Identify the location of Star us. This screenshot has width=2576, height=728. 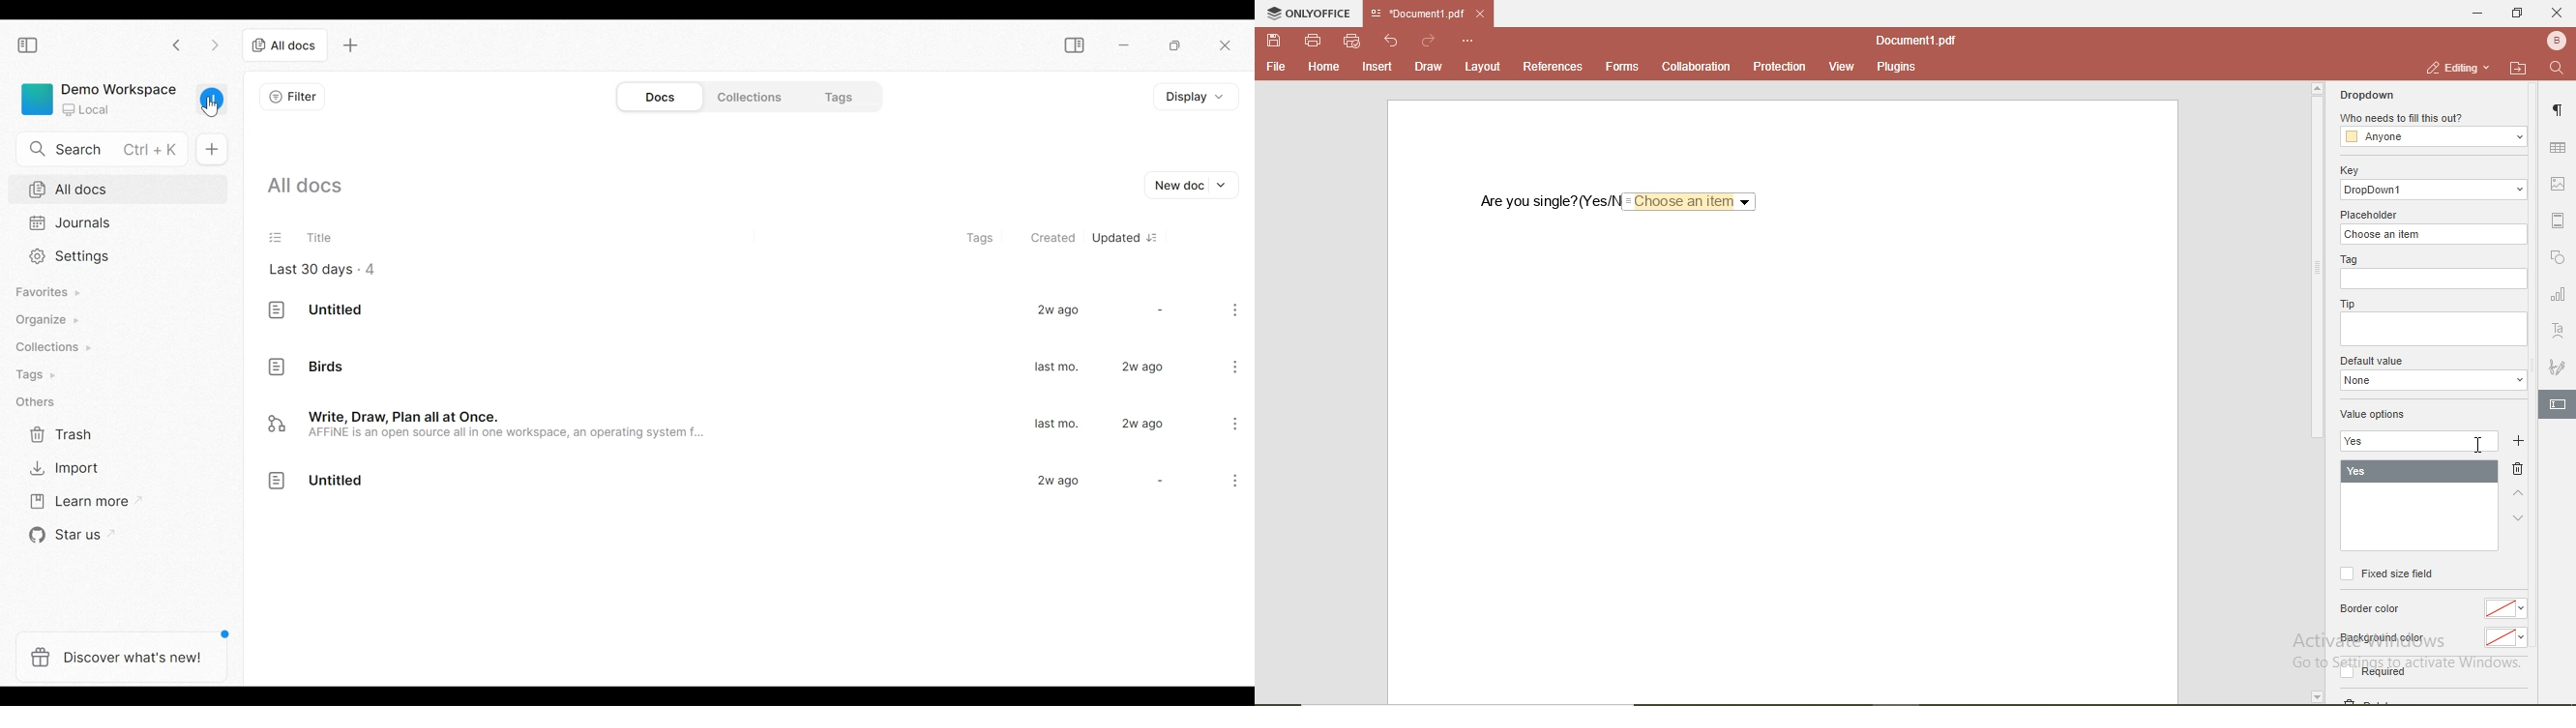
(58, 536).